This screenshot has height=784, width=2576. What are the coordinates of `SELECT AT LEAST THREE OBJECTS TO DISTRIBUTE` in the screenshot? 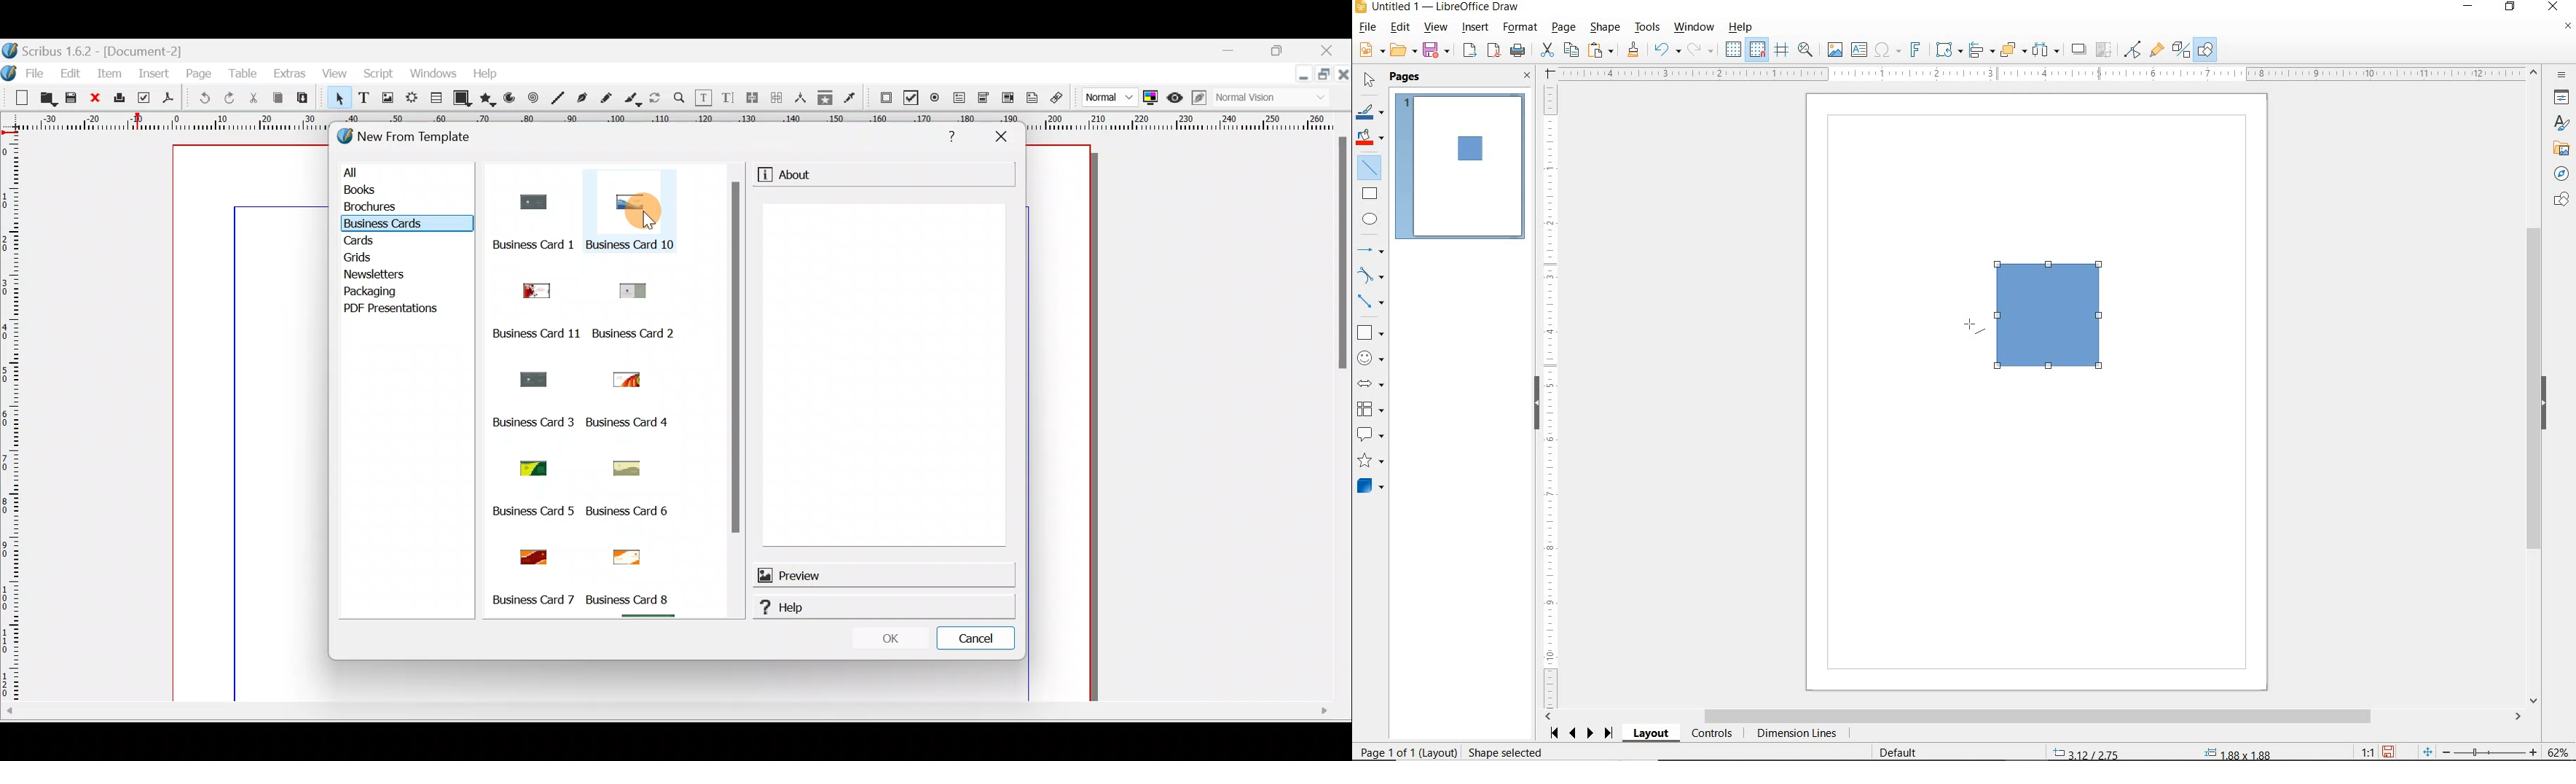 It's located at (2046, 50).